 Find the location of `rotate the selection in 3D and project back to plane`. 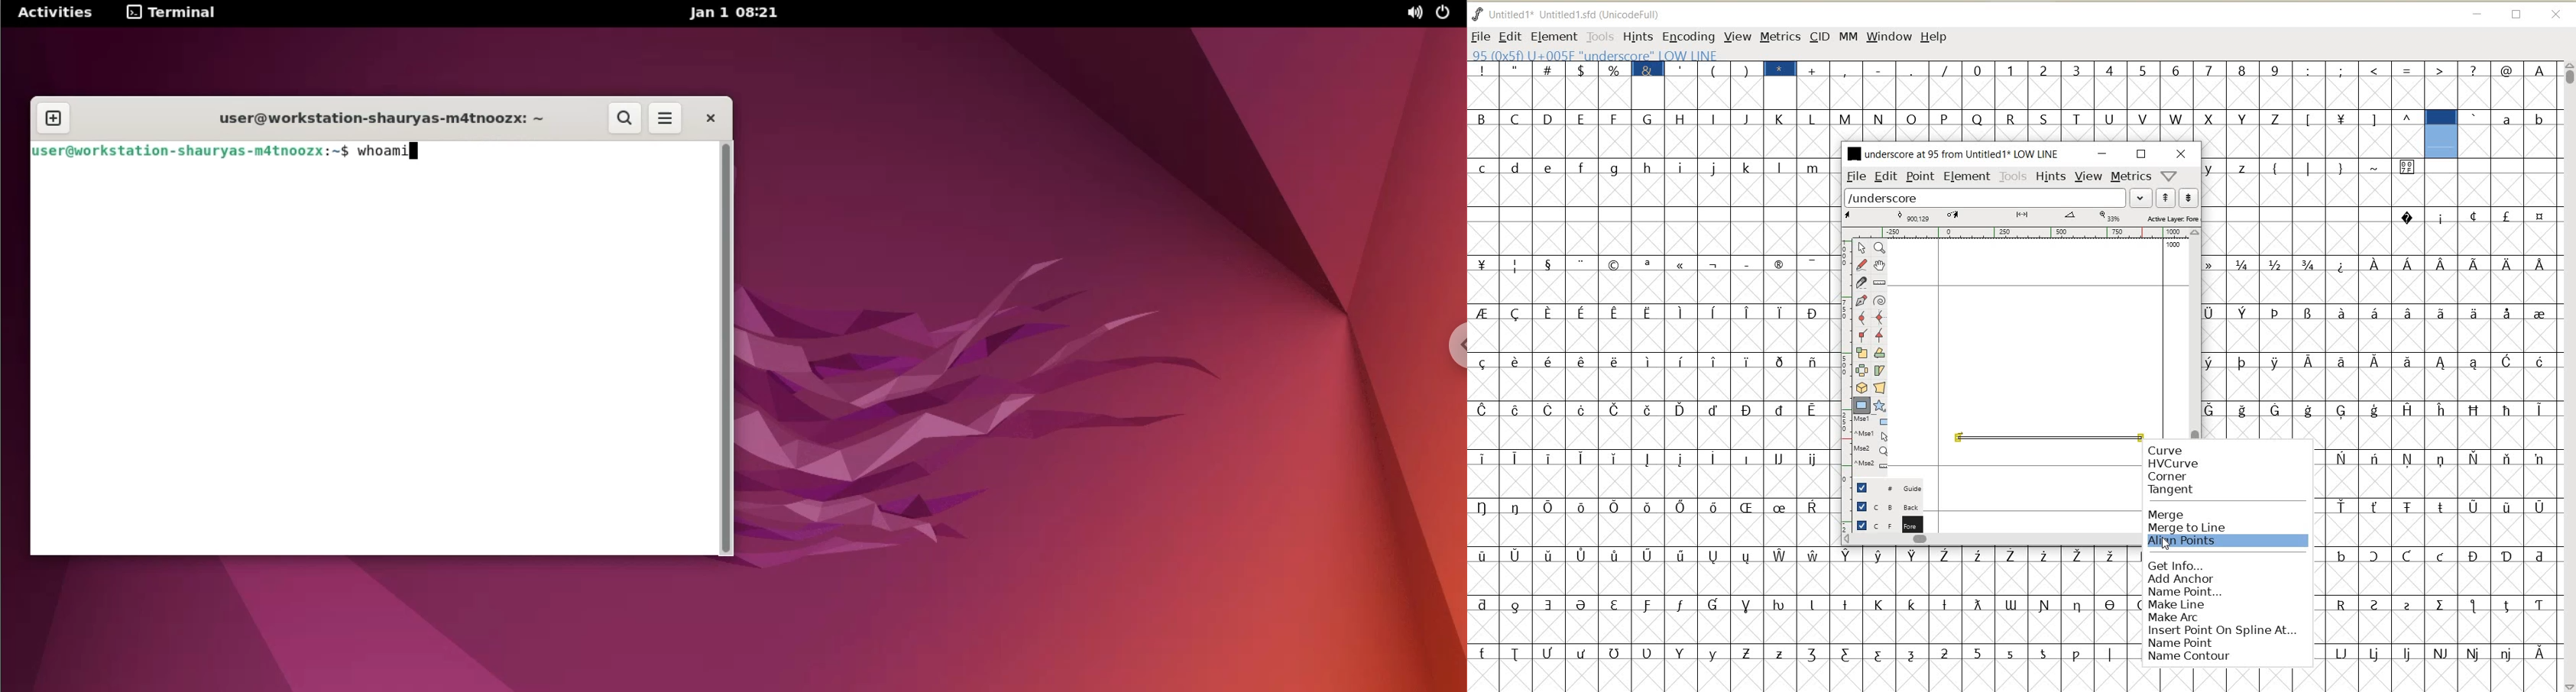

rotate the selection in 3D and project back to plane is located at coordinates (1861, 387).